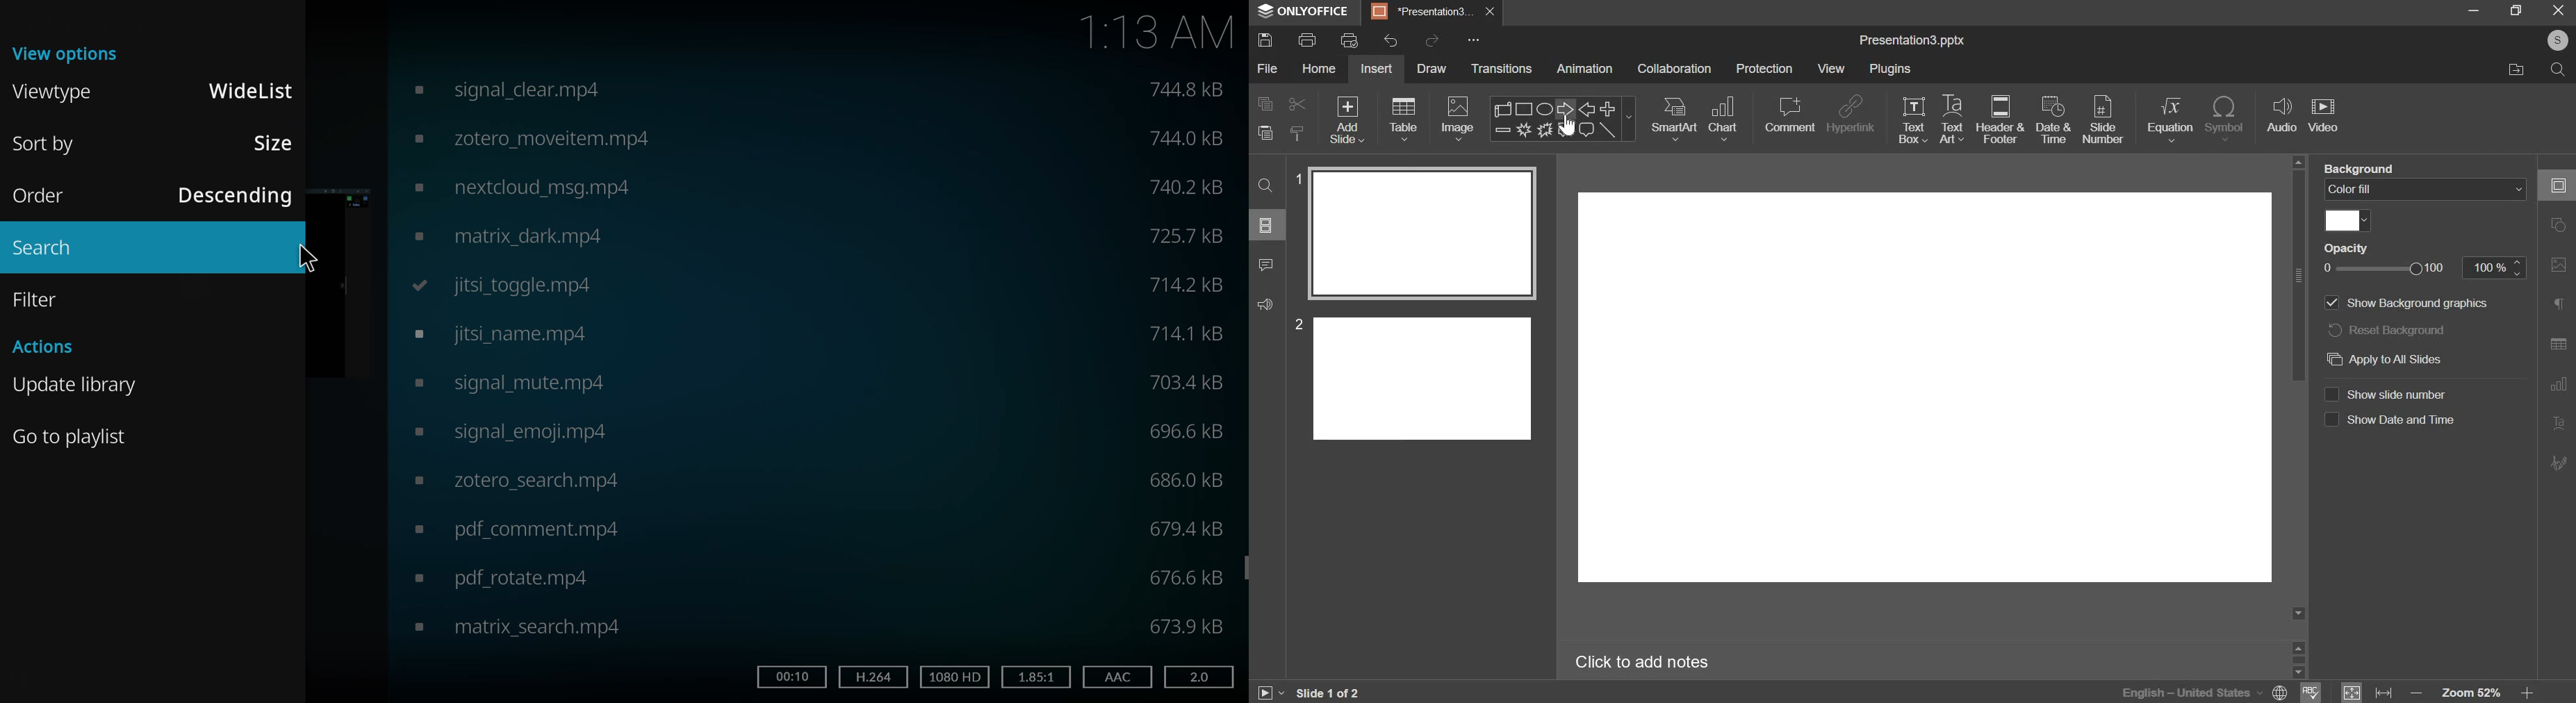 This screenshot has width=2576, height=728. I want to click on click here to add notes, so click(1642, 663).